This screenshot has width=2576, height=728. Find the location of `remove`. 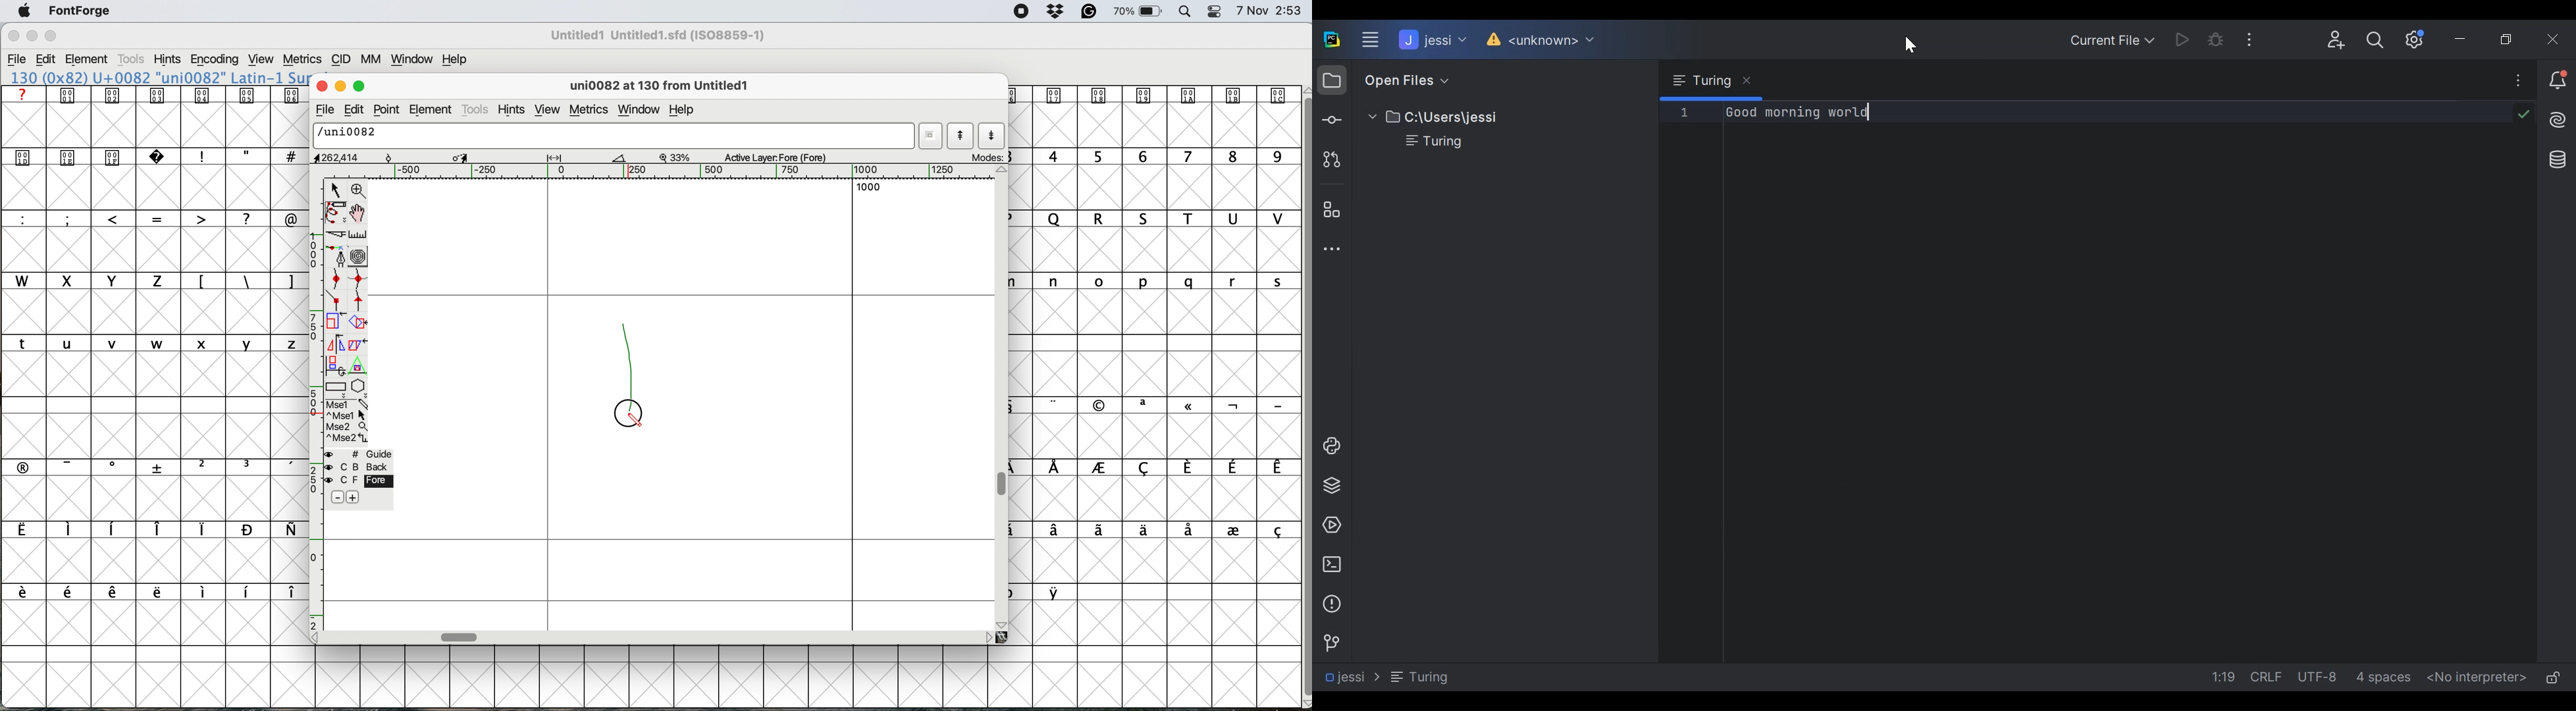

remove is located at coordinates (334, 498).